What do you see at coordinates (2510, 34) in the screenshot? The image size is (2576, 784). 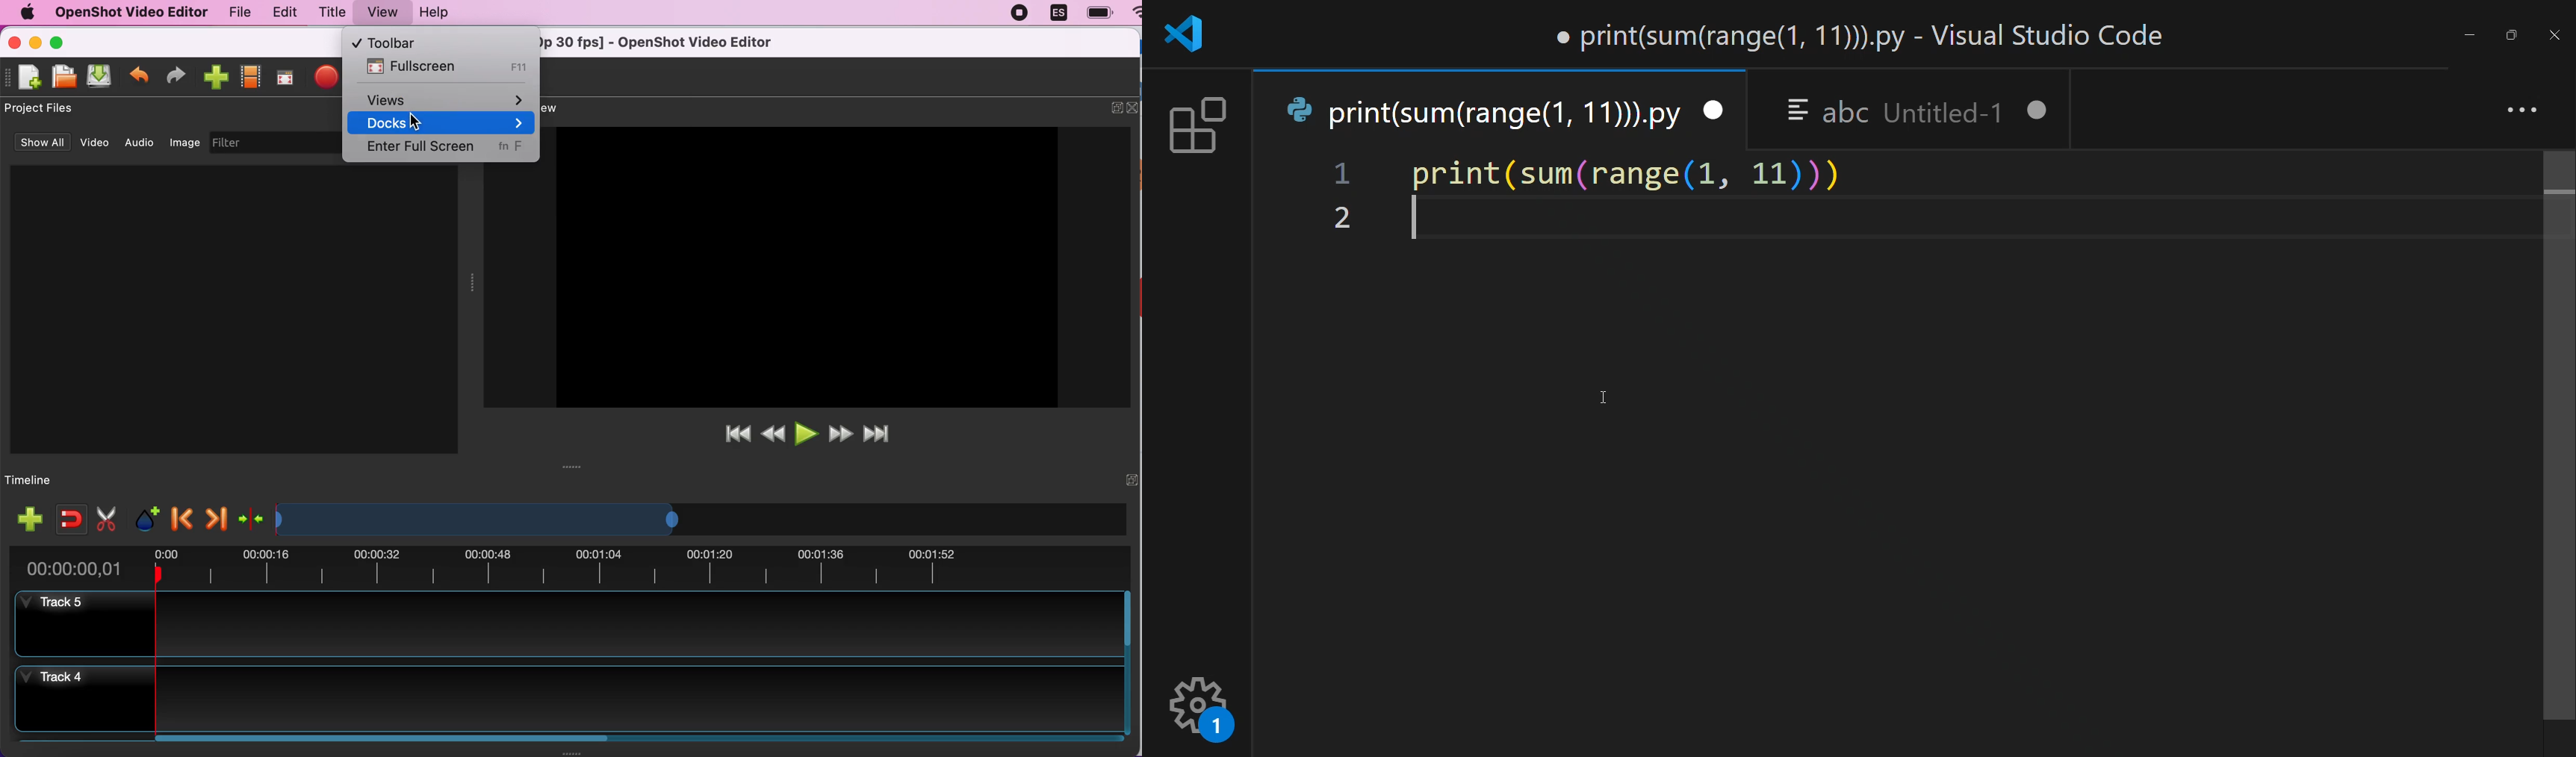 I see `maximize` at bounding box center [2510, 34].